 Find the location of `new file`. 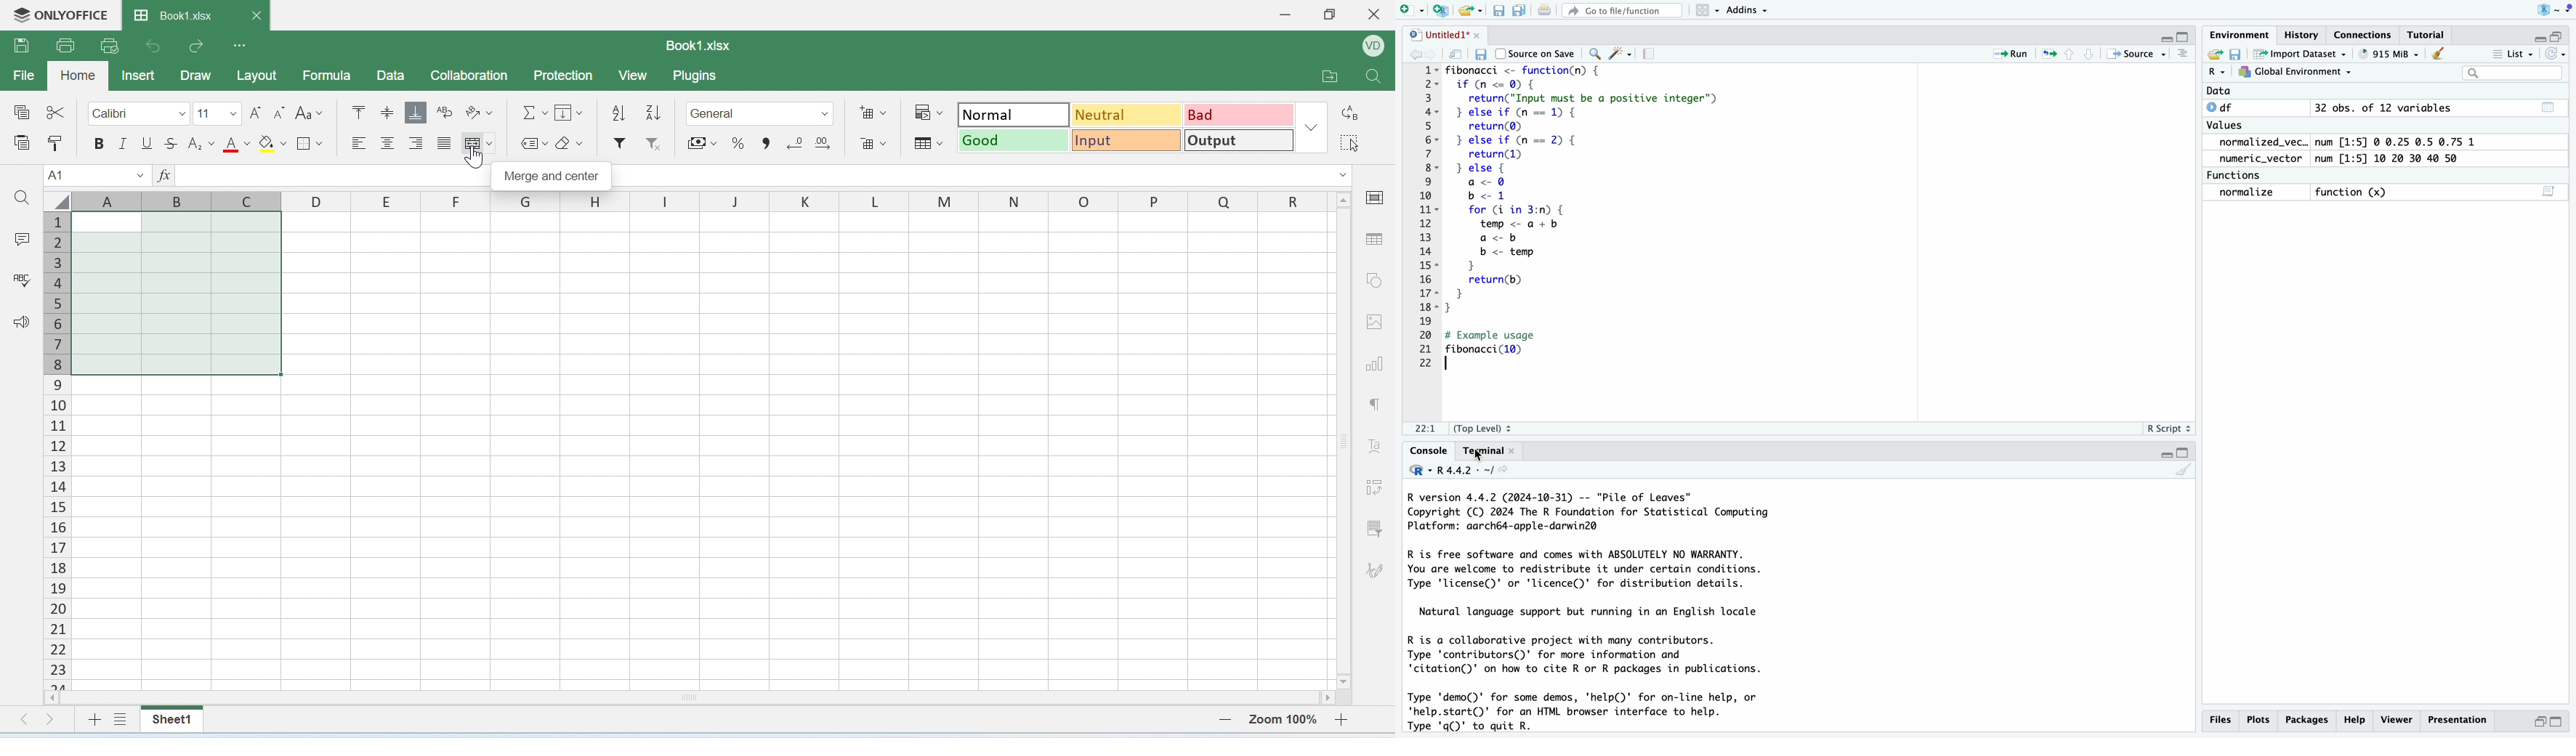

new file is located at coordinates (1412, 11).